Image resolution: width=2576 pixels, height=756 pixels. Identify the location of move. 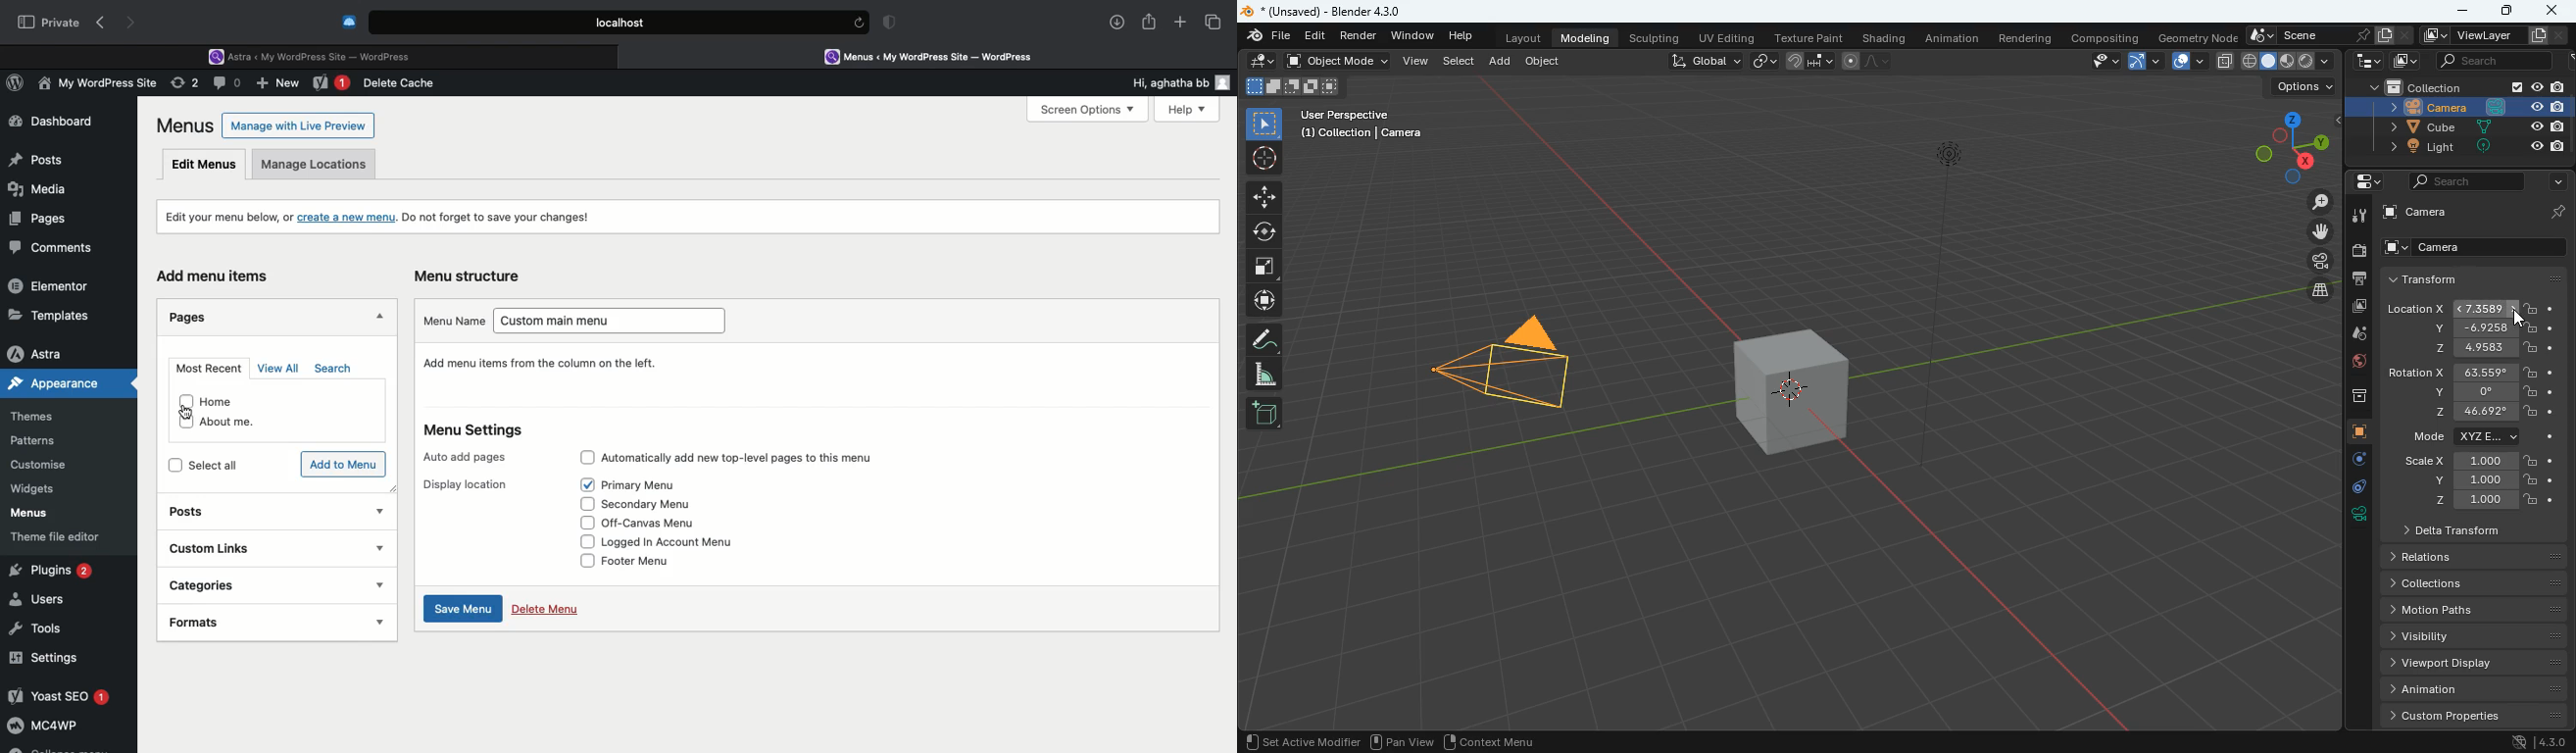
(2309, 231).